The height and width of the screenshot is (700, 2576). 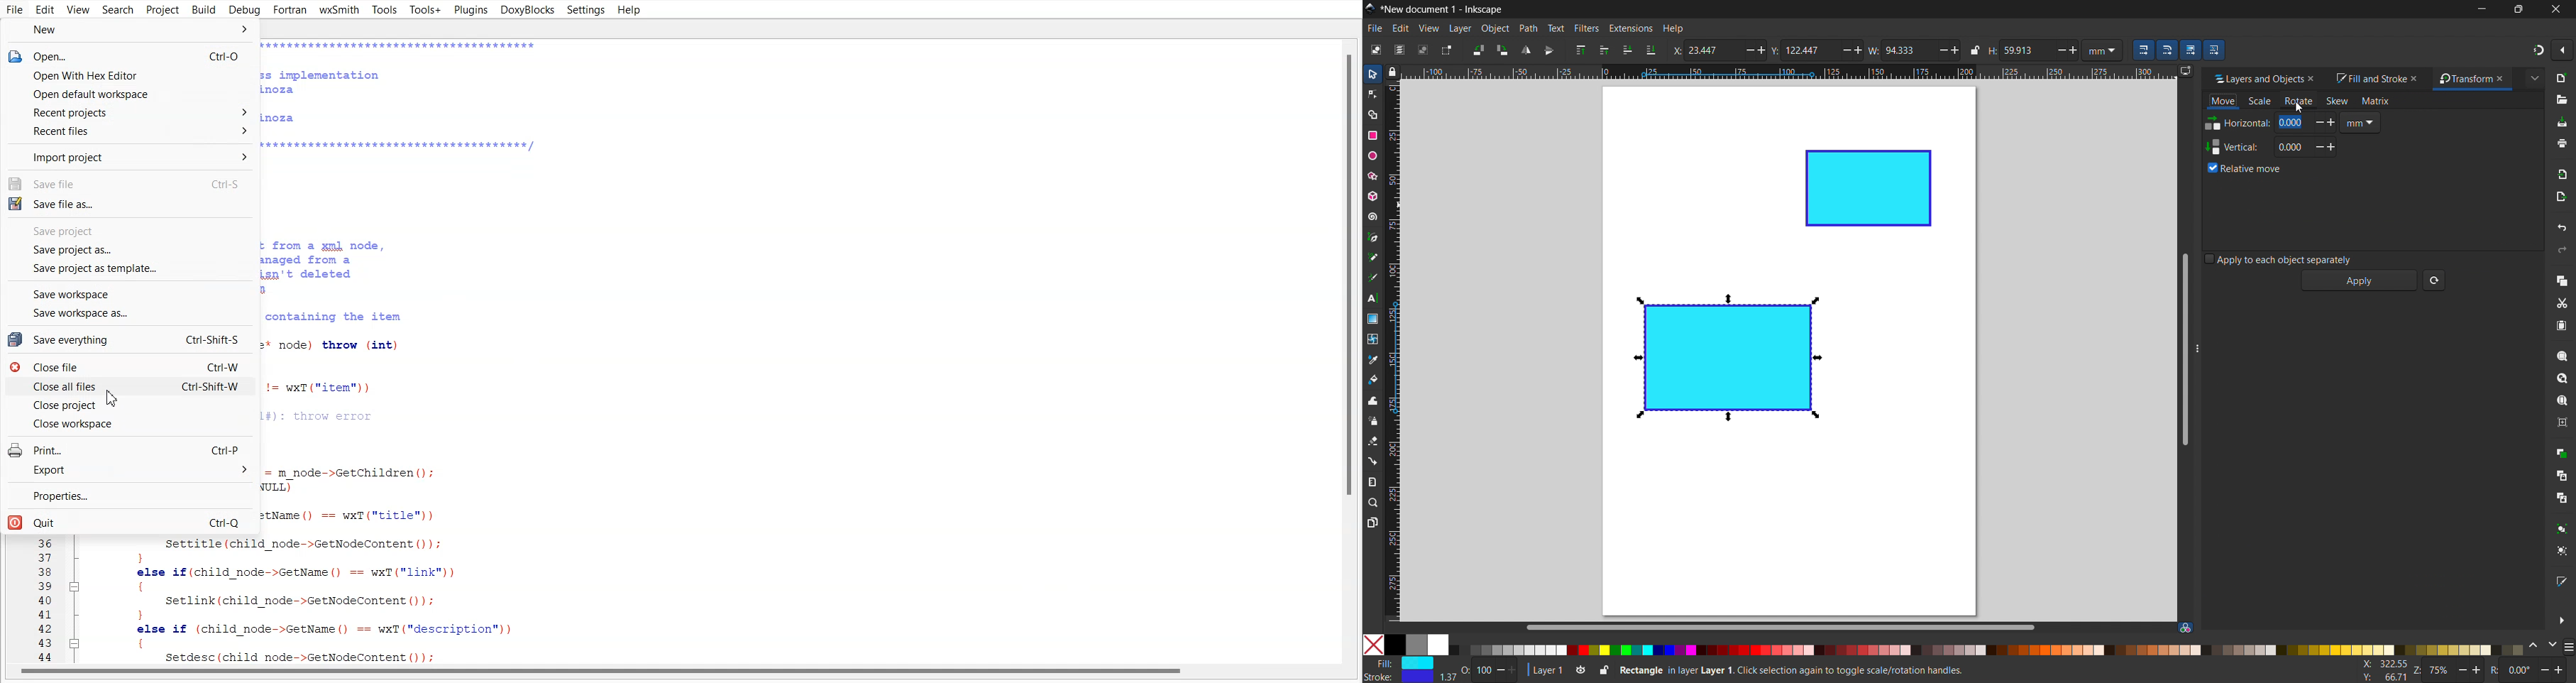 I want to click on ellipse tool, so click(x=1372, y=155).